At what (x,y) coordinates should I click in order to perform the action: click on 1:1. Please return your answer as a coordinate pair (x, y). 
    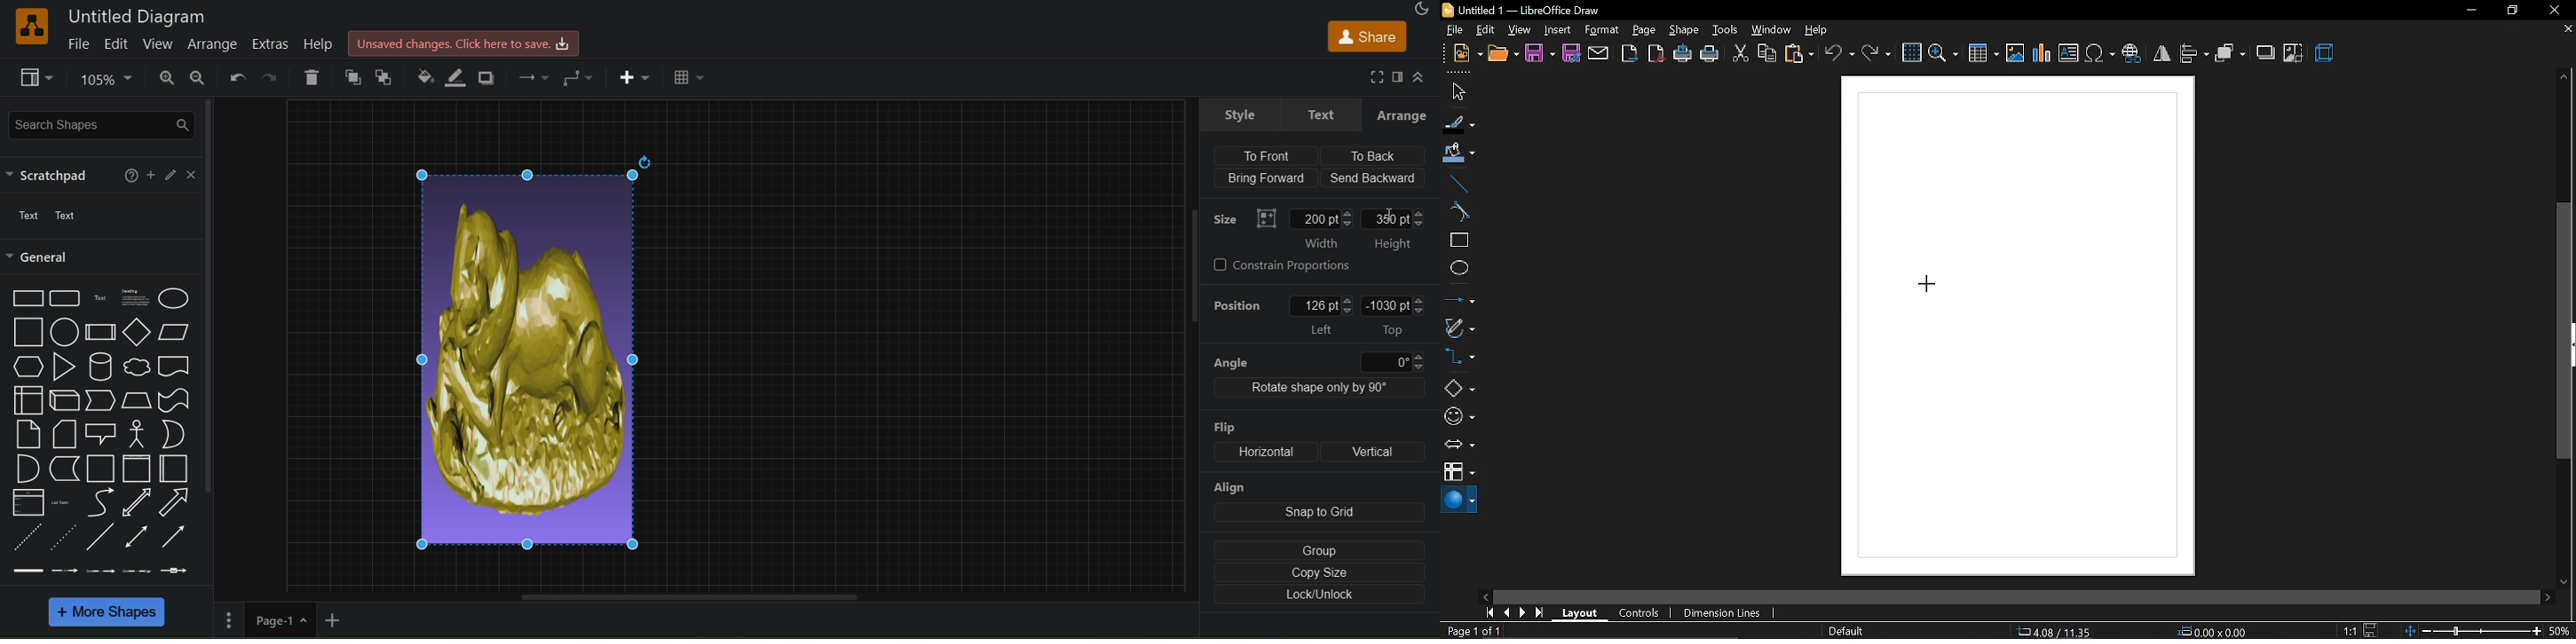
    Looking at the image, I should click on (2348, 630).